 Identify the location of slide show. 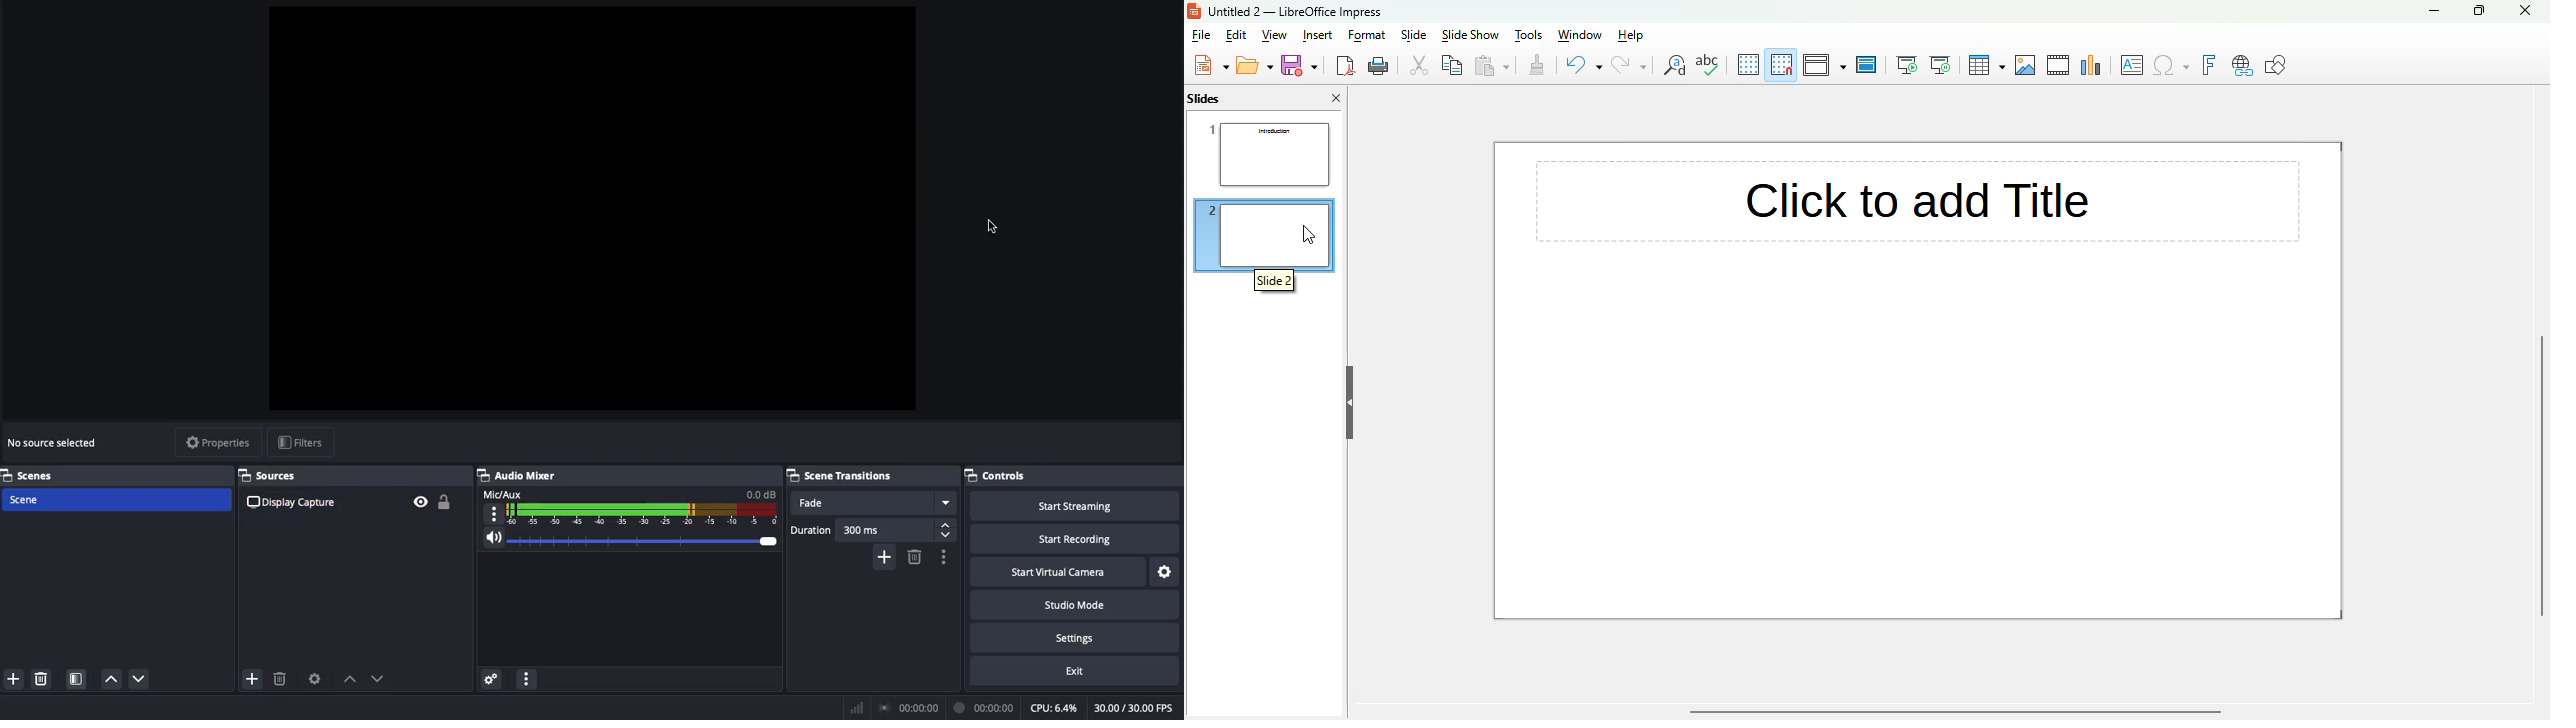
(1470, 35).